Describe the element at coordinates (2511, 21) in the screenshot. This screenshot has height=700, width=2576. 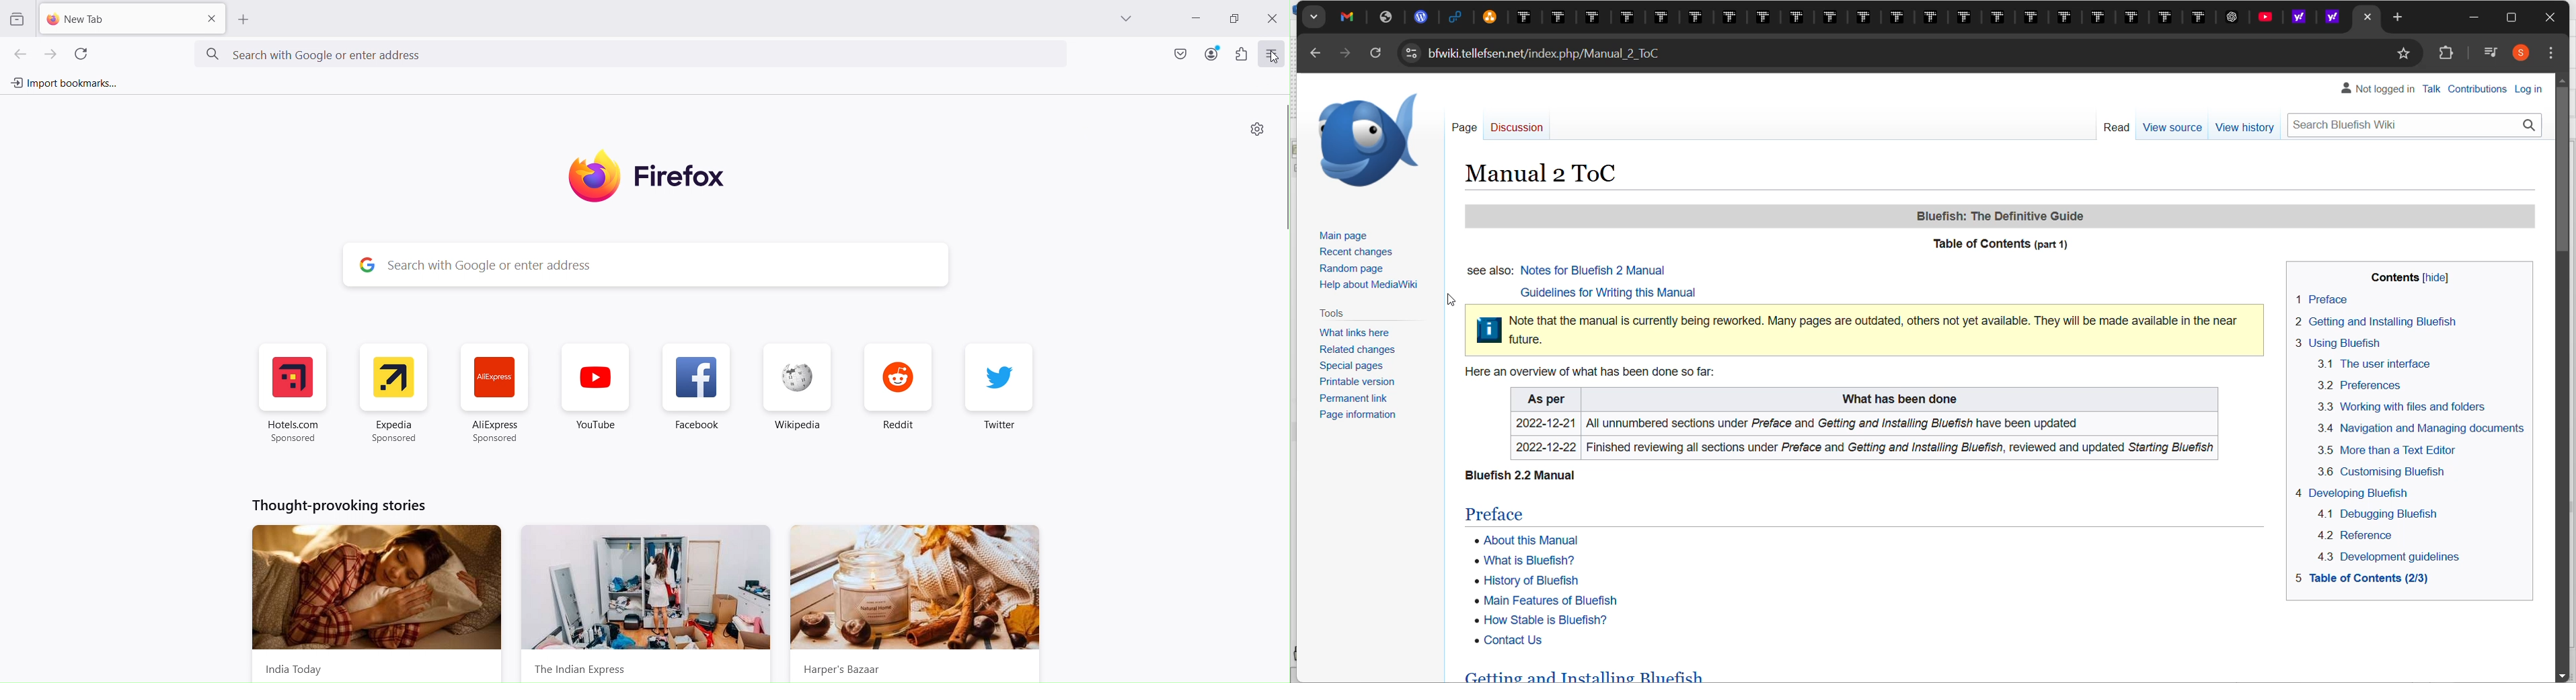
I see `maximize` at that location.